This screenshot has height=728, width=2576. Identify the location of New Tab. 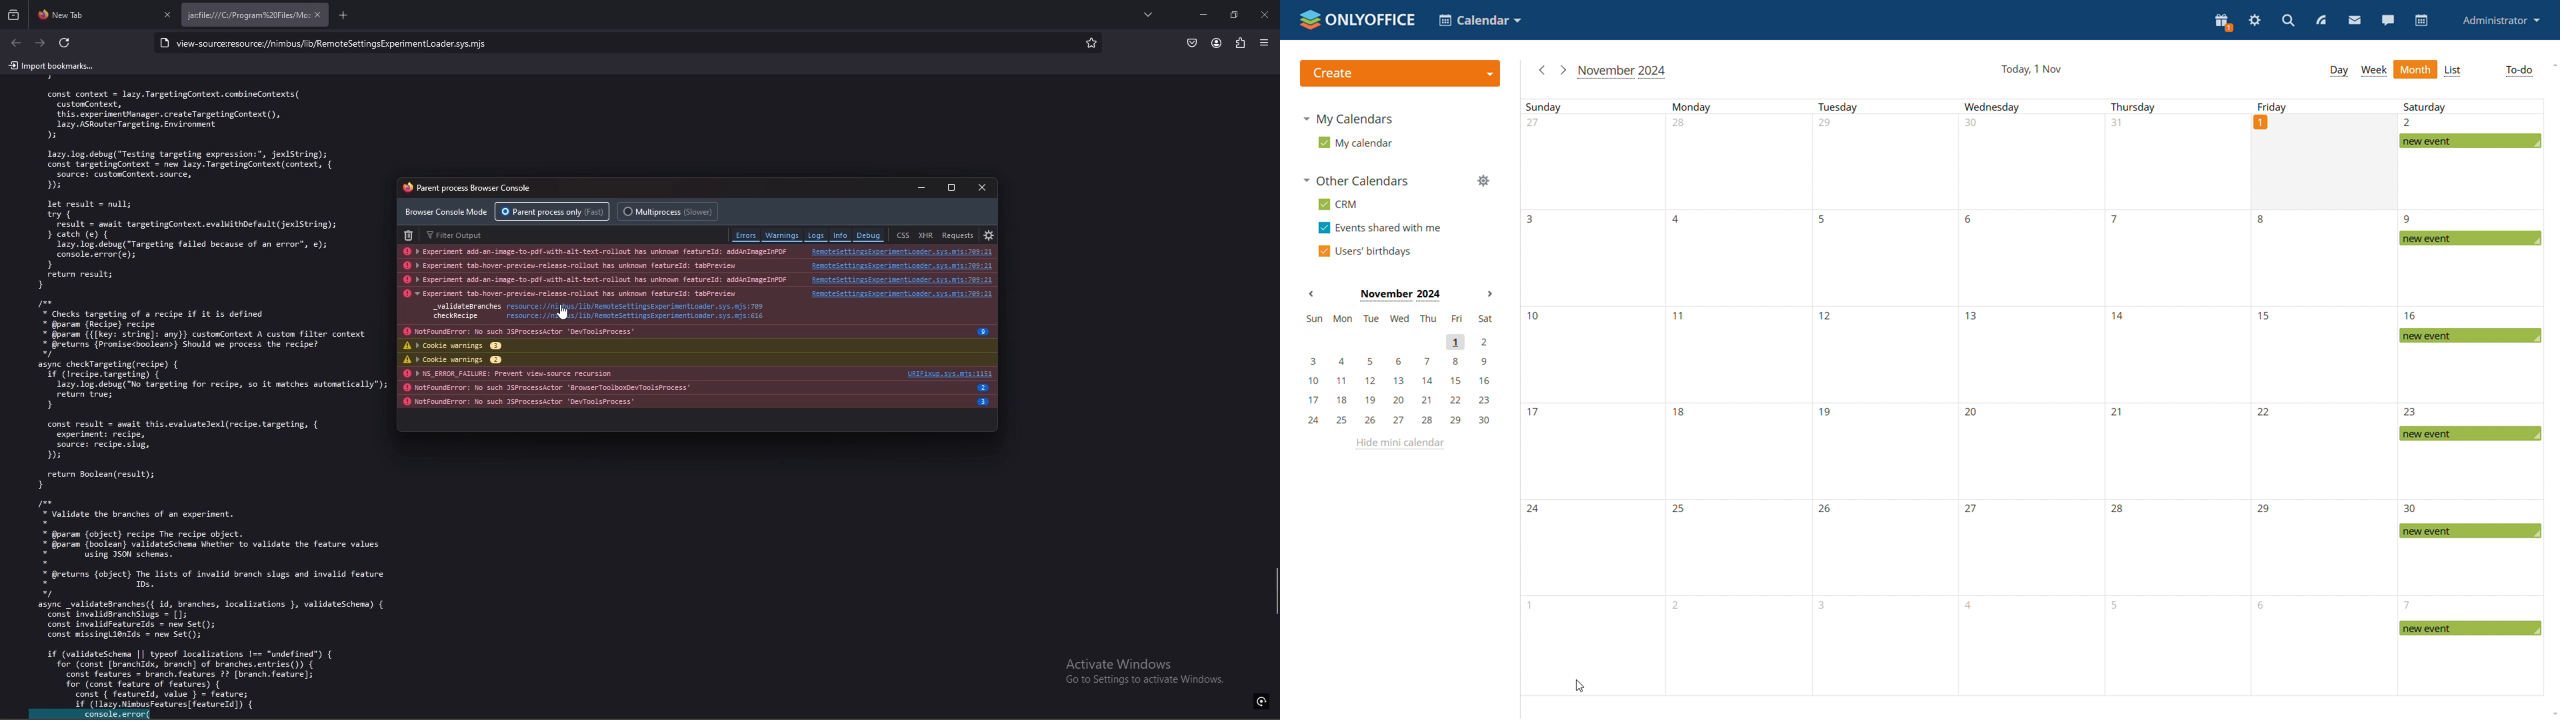
(85, 15).